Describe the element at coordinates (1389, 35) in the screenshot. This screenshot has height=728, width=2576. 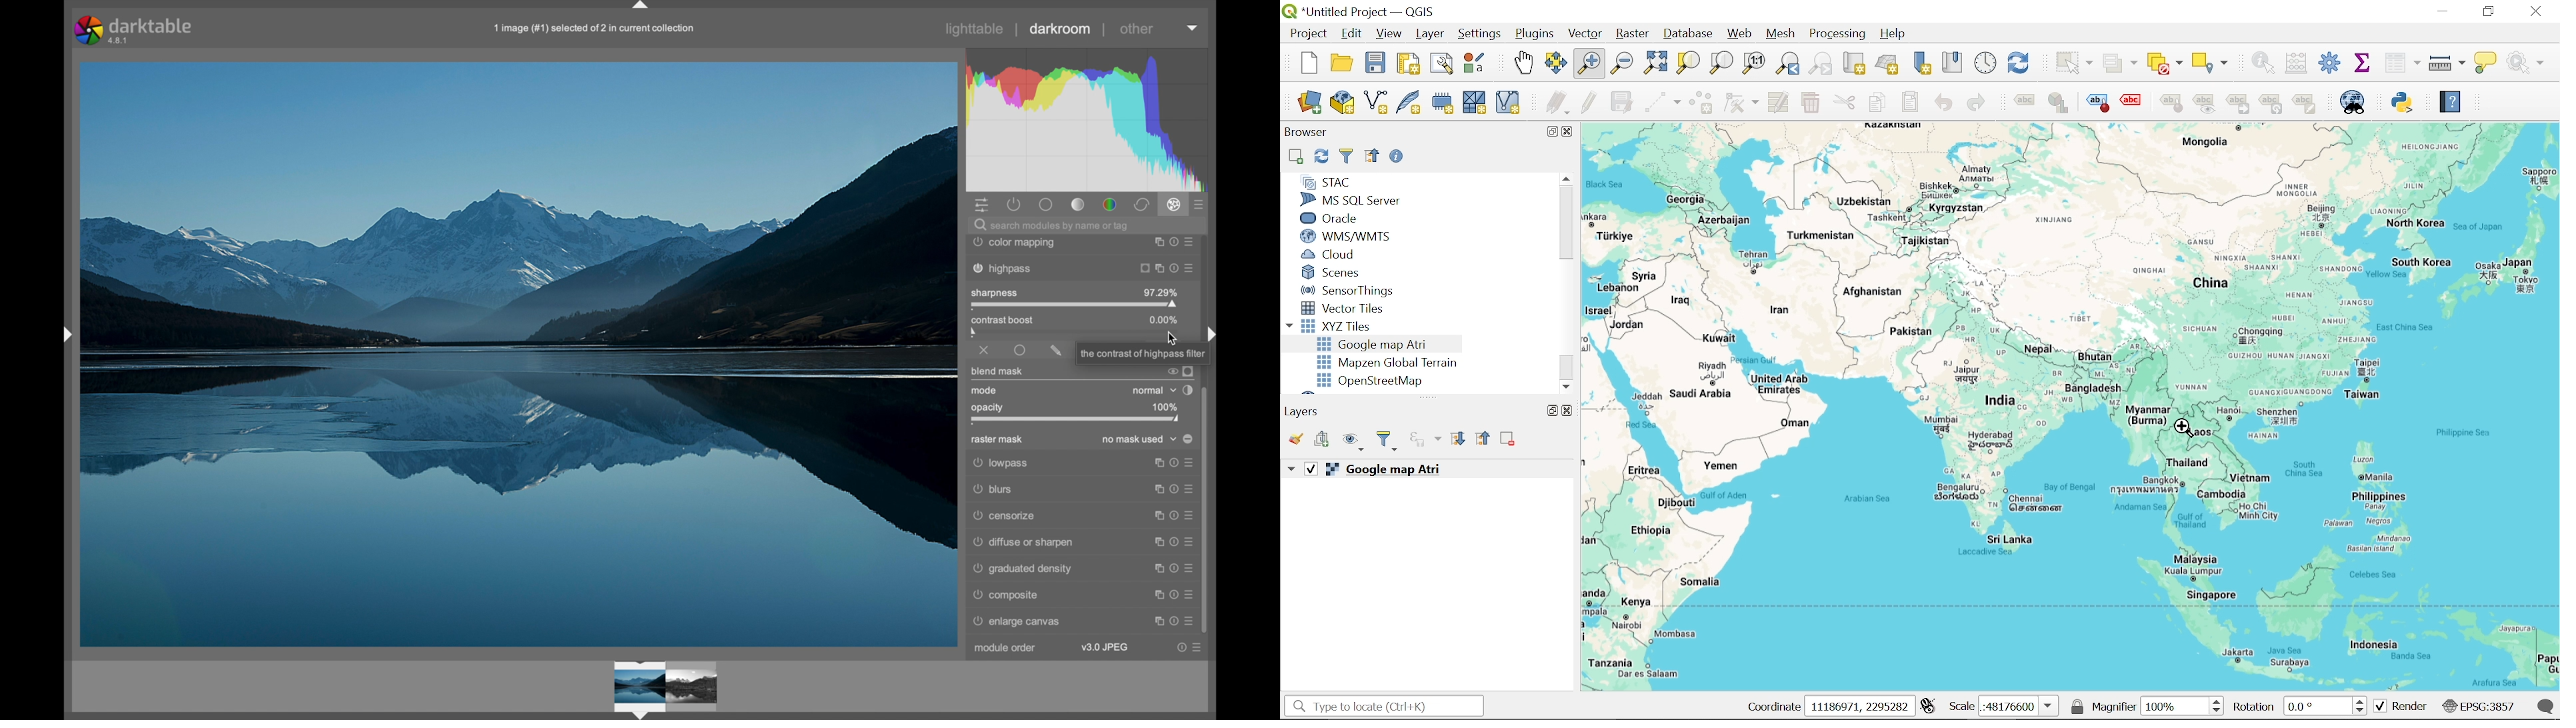
I see `View` at that location.